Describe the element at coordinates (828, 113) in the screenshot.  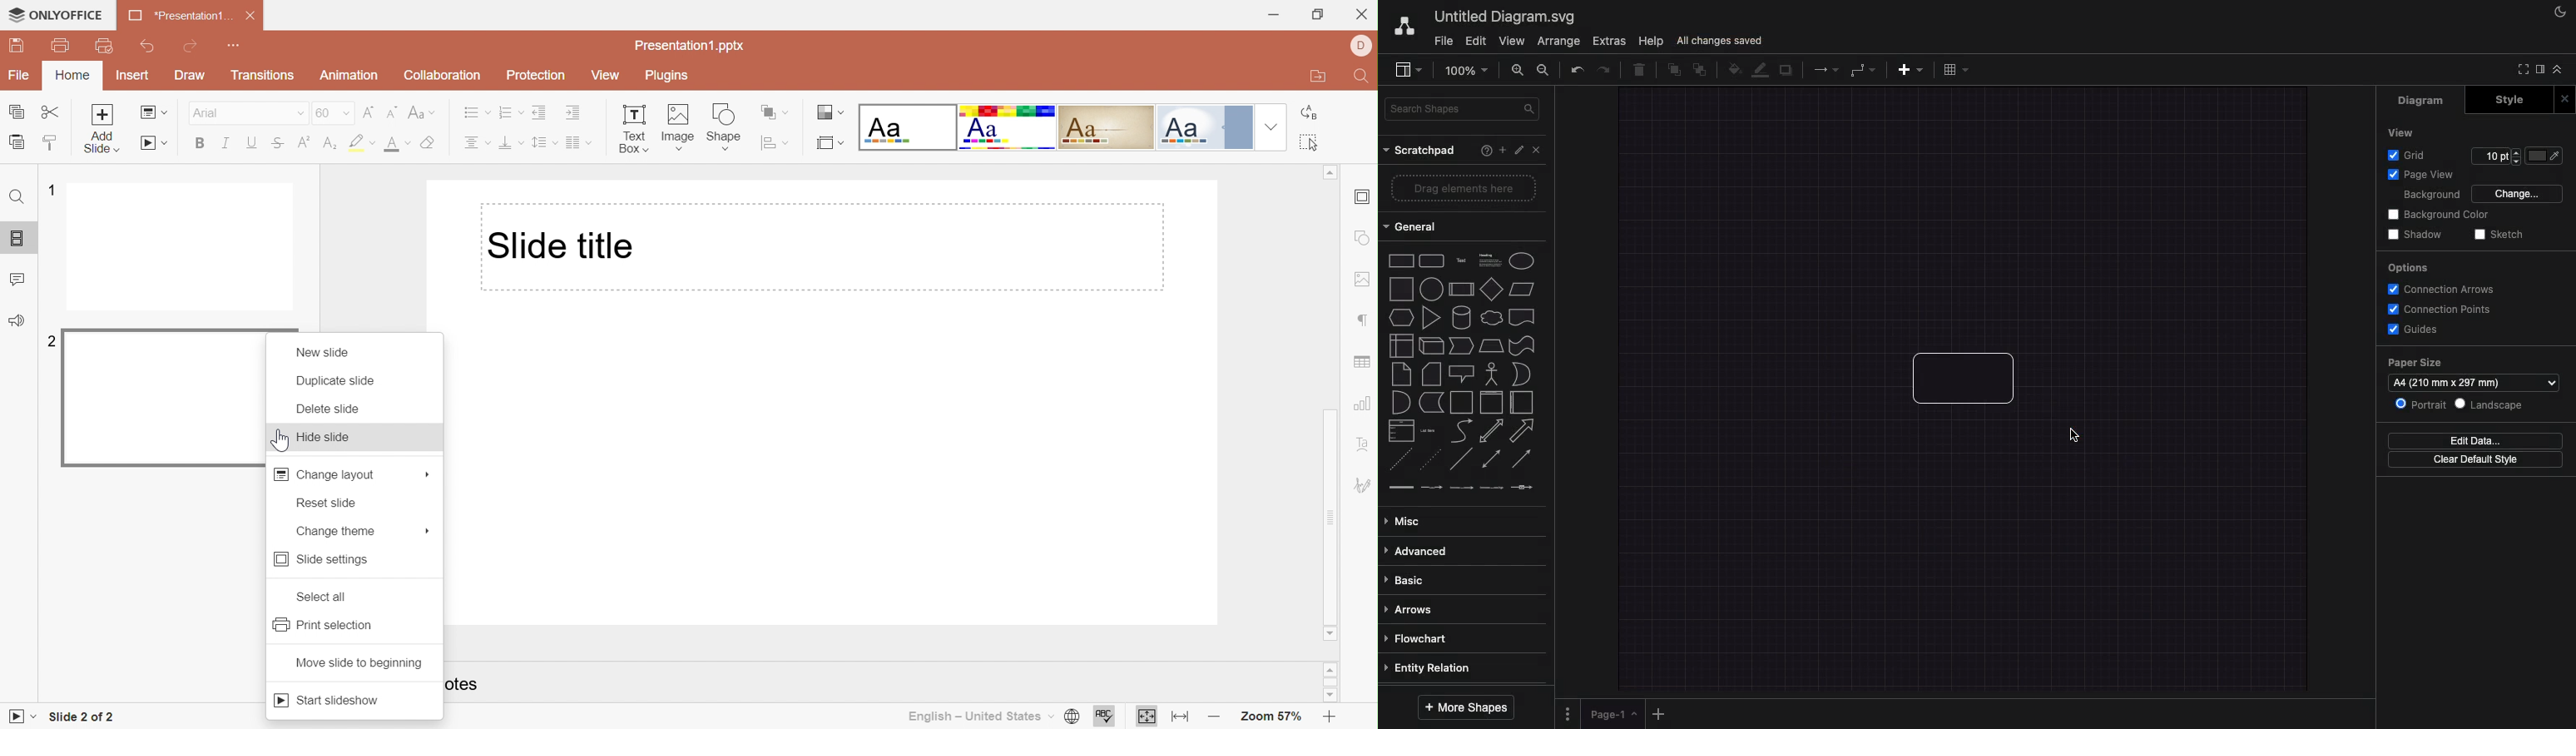
I see `Change color theme` at that location.